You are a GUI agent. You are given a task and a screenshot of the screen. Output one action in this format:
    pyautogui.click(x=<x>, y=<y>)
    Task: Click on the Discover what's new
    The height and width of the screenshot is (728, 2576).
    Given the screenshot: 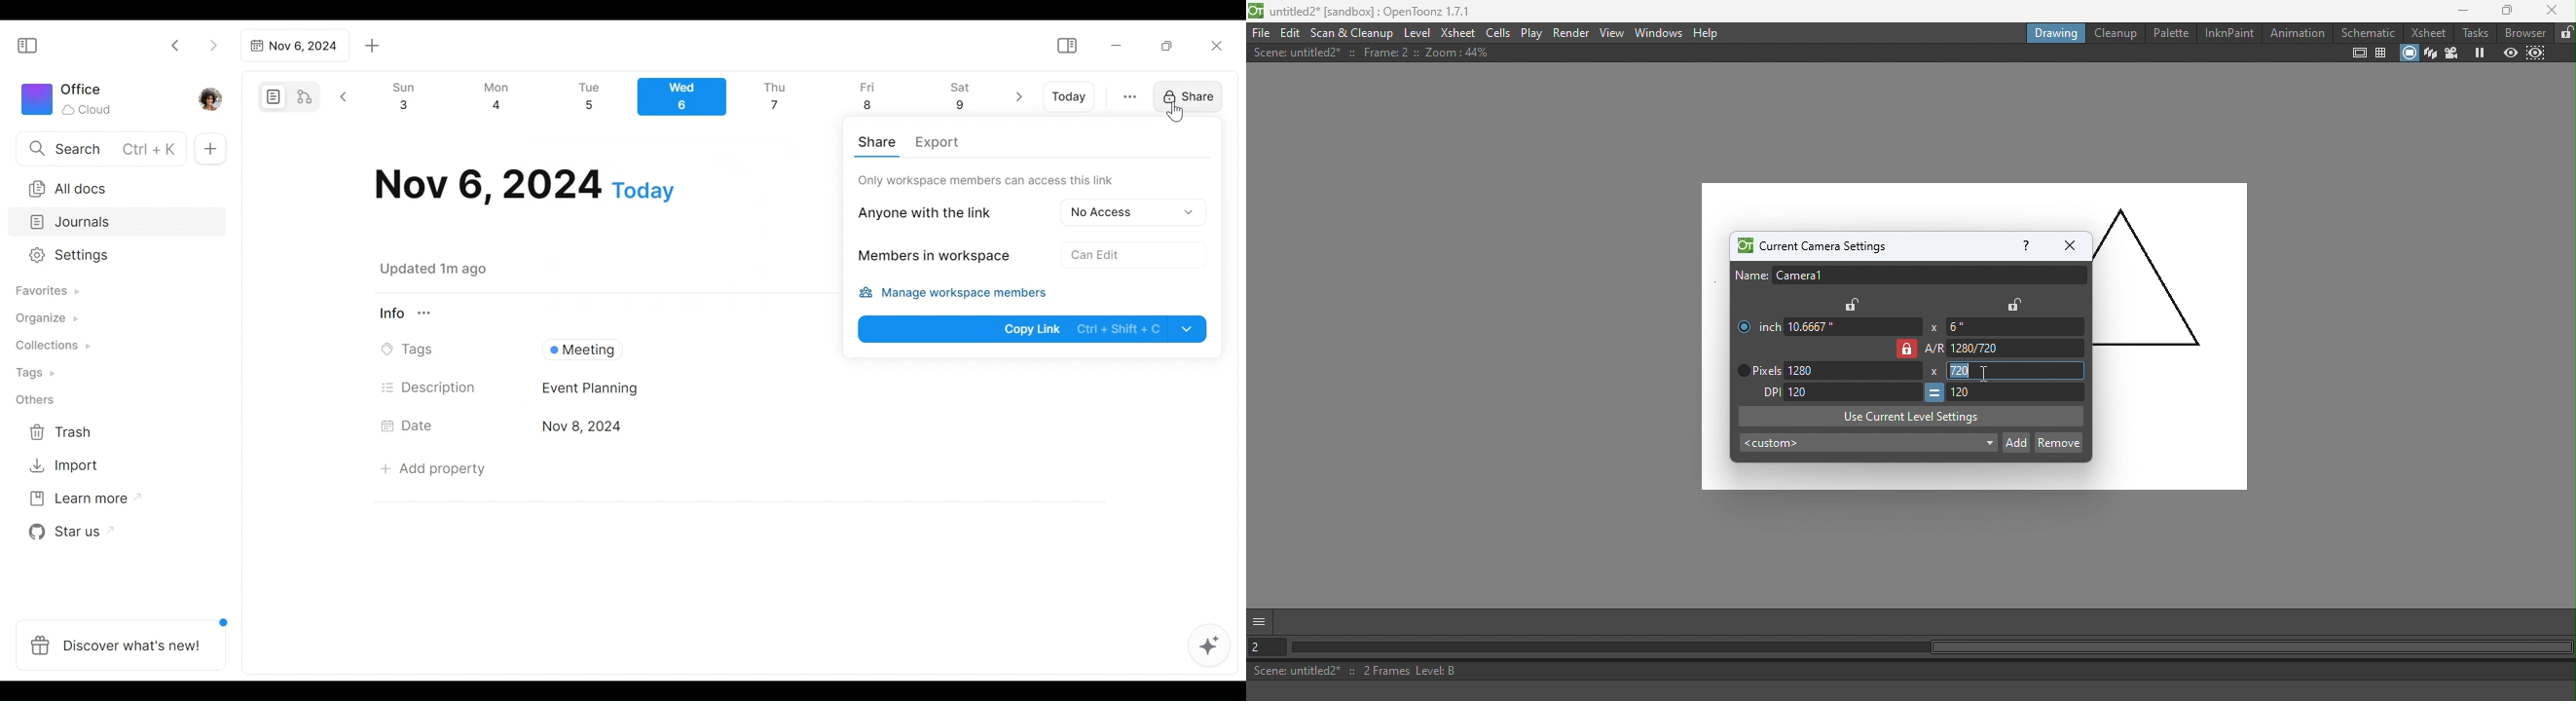 What is the action you would take?
    pyautogui.click(x=126, y=638)
    